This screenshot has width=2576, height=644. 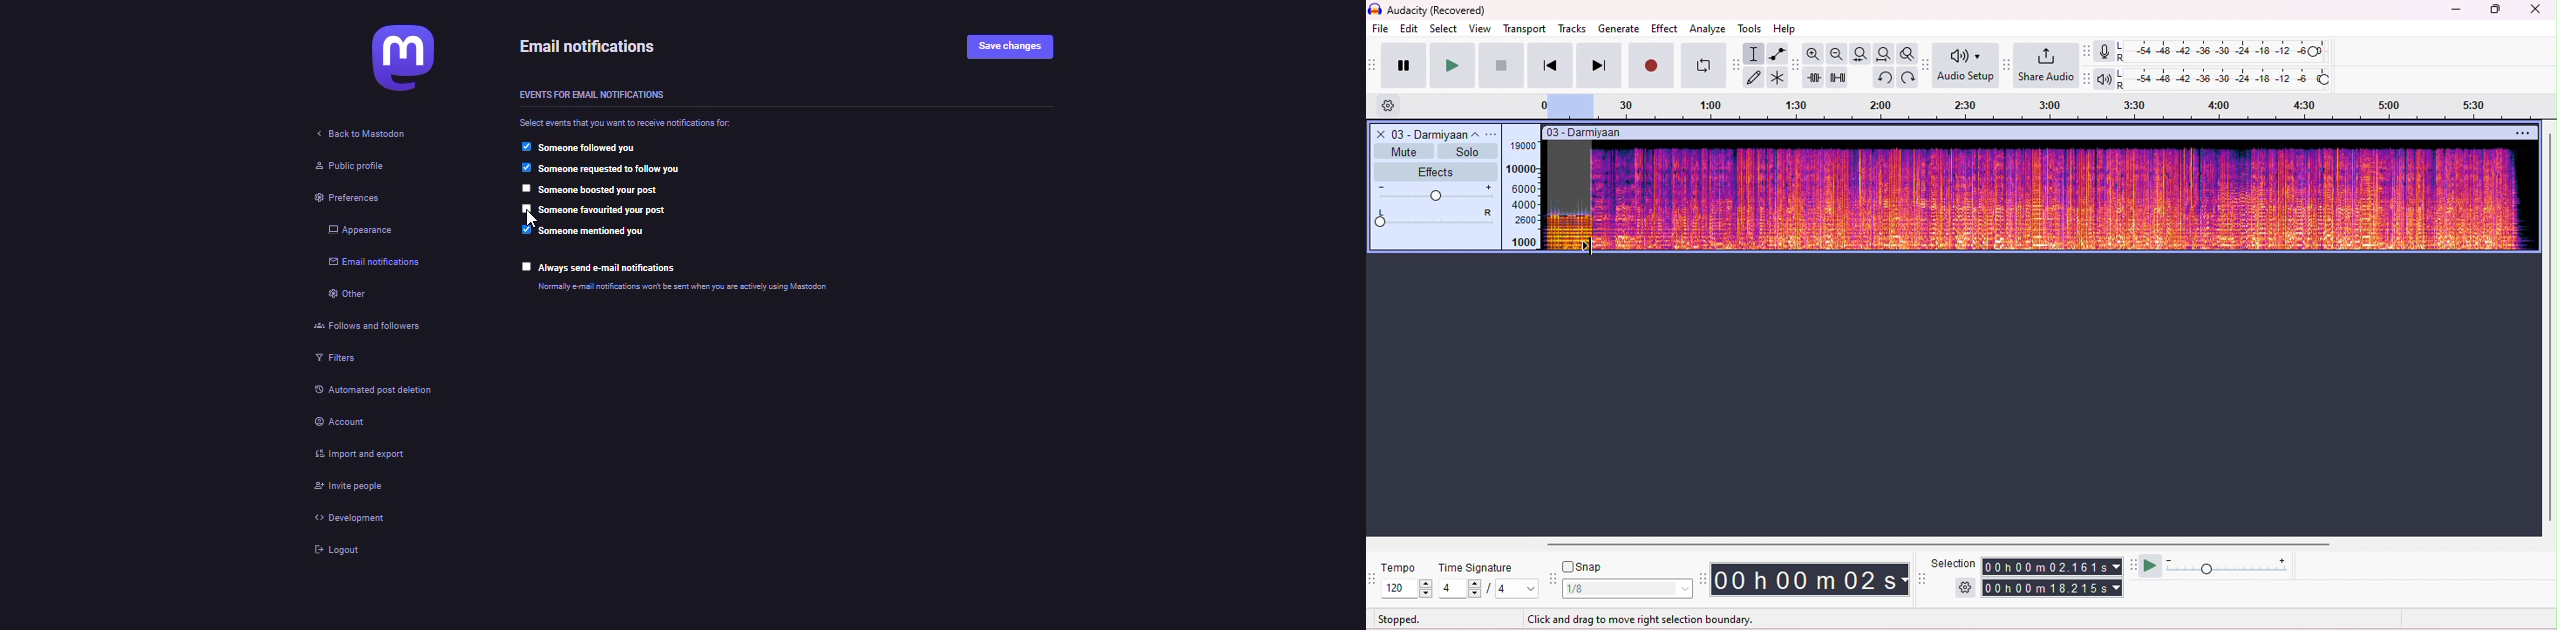 I want to click on snap, so click(x=1588, y=565).